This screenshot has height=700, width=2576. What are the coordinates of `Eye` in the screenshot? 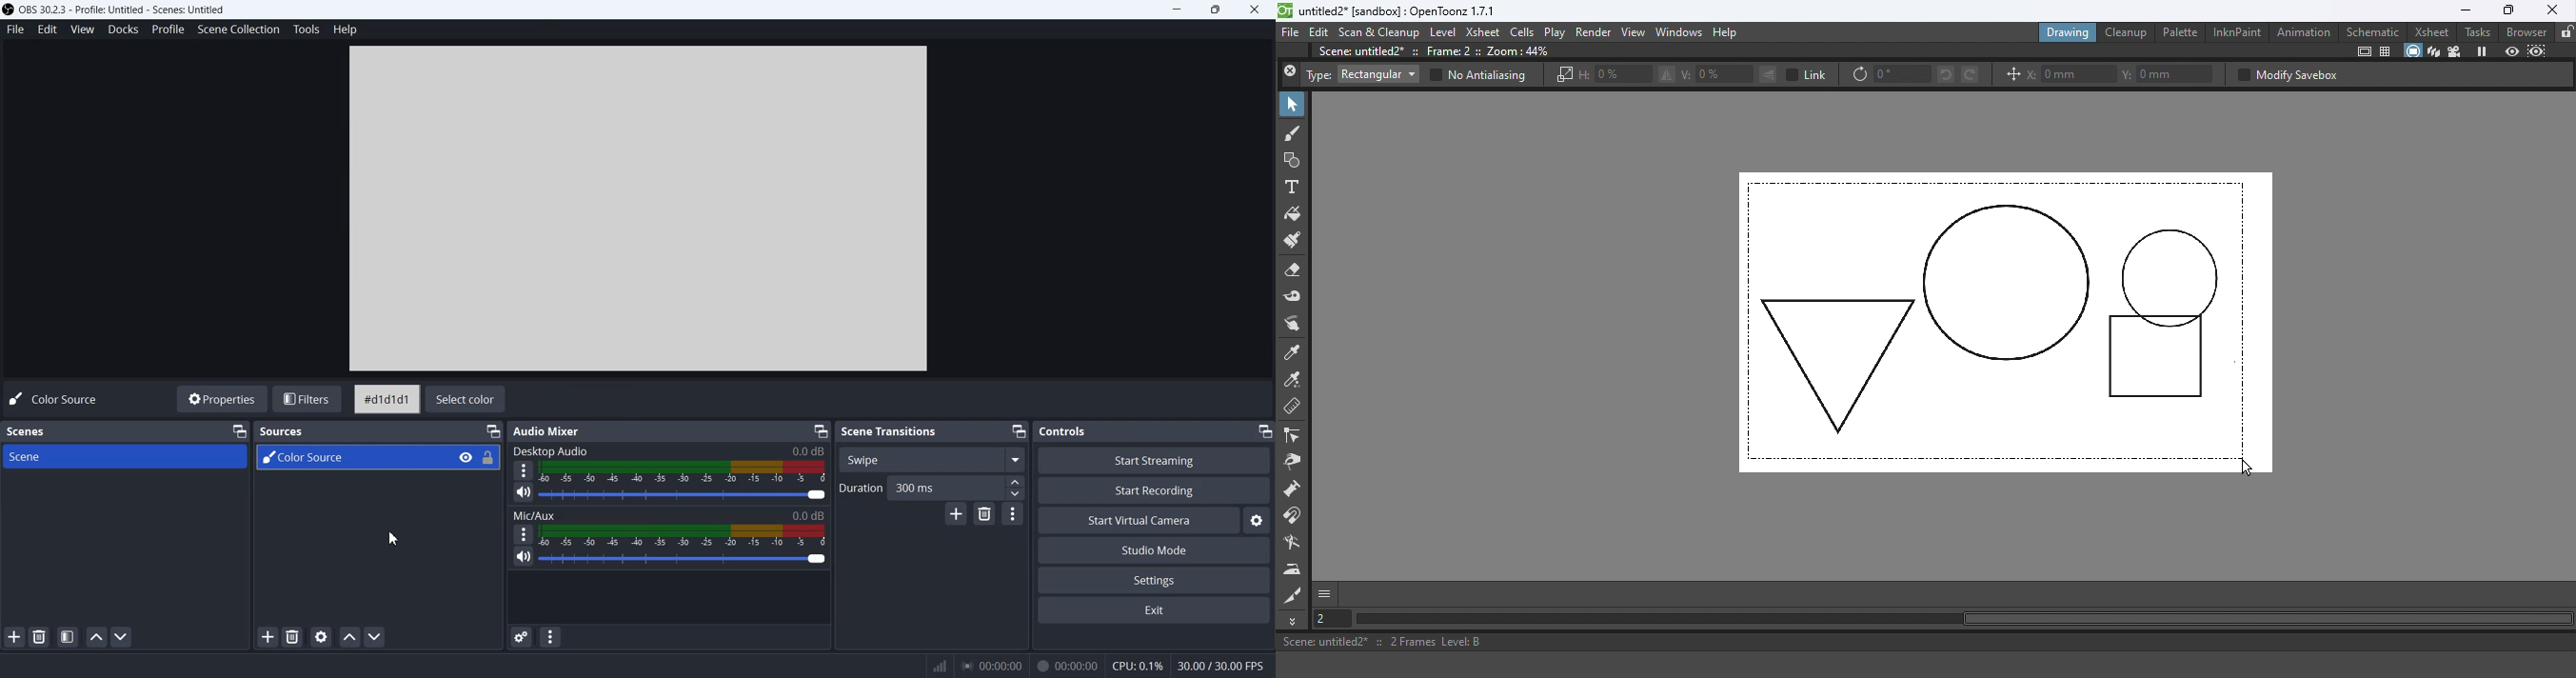 It's located at (466, 457).